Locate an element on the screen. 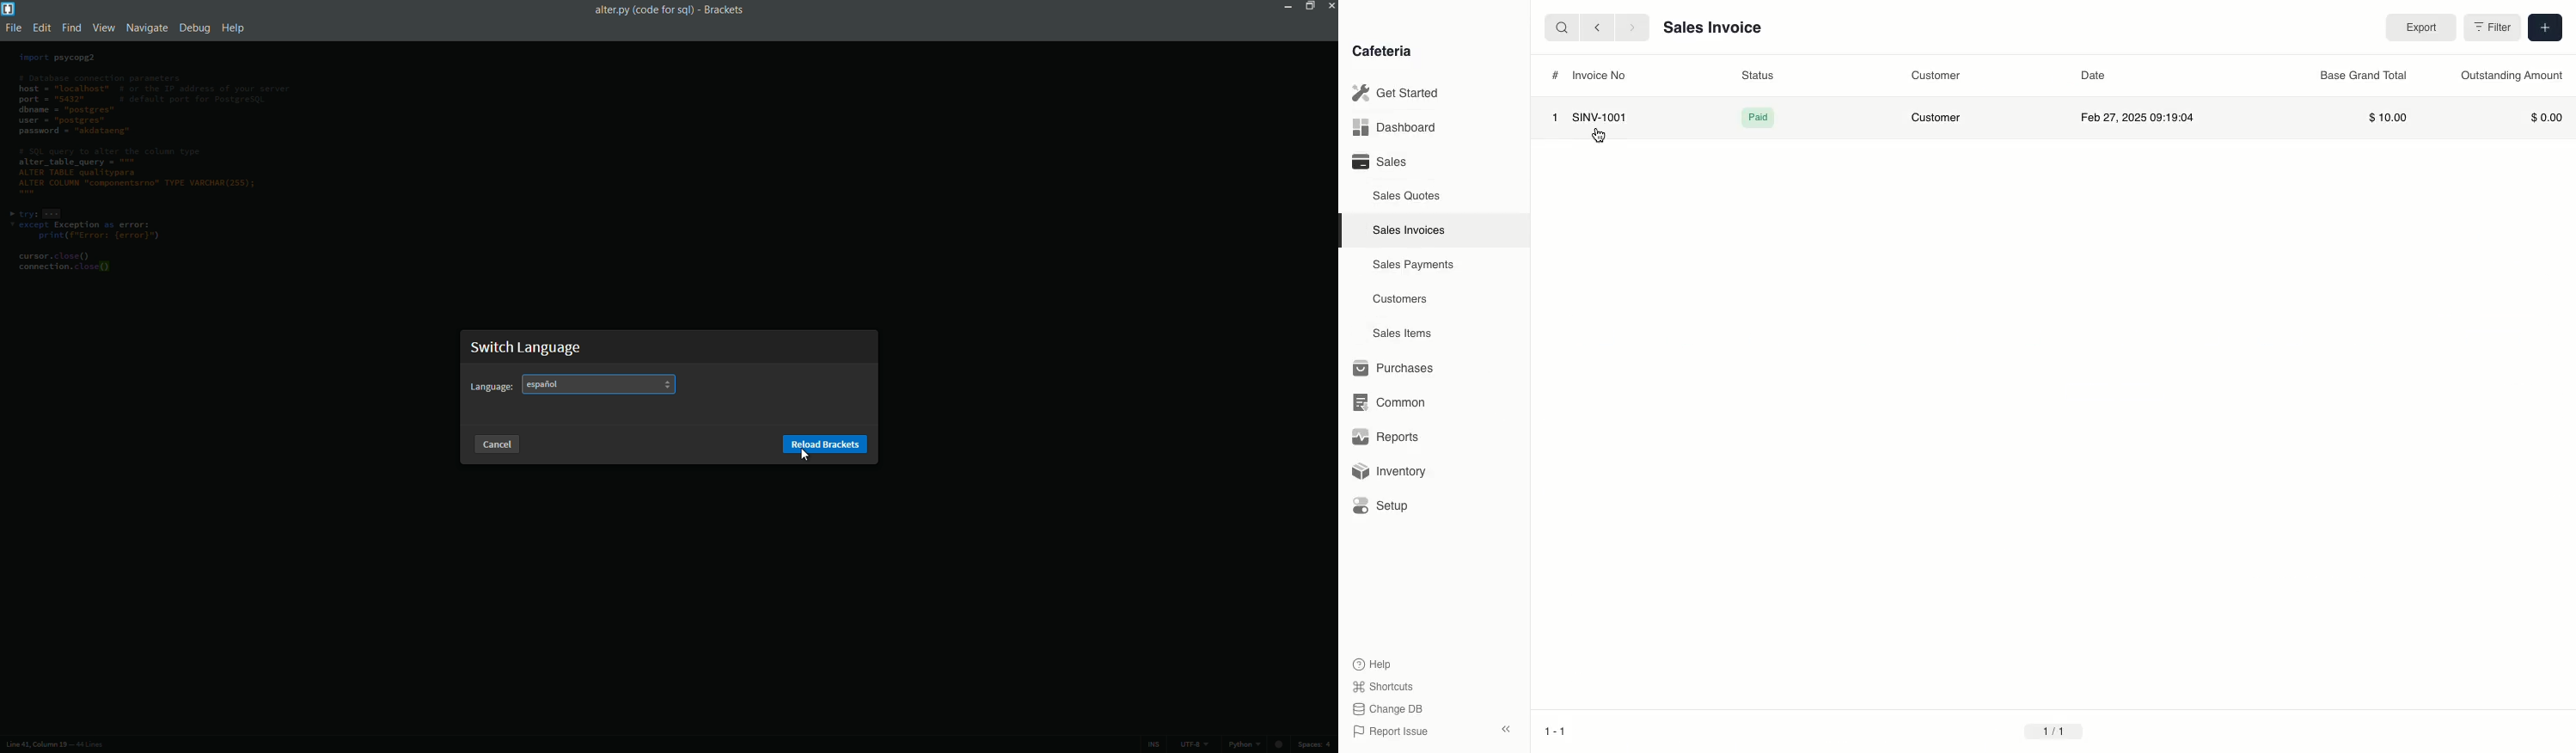 The width and height of the screenshot is (2576, 756). Filter is located at coordinates (2490, 28).